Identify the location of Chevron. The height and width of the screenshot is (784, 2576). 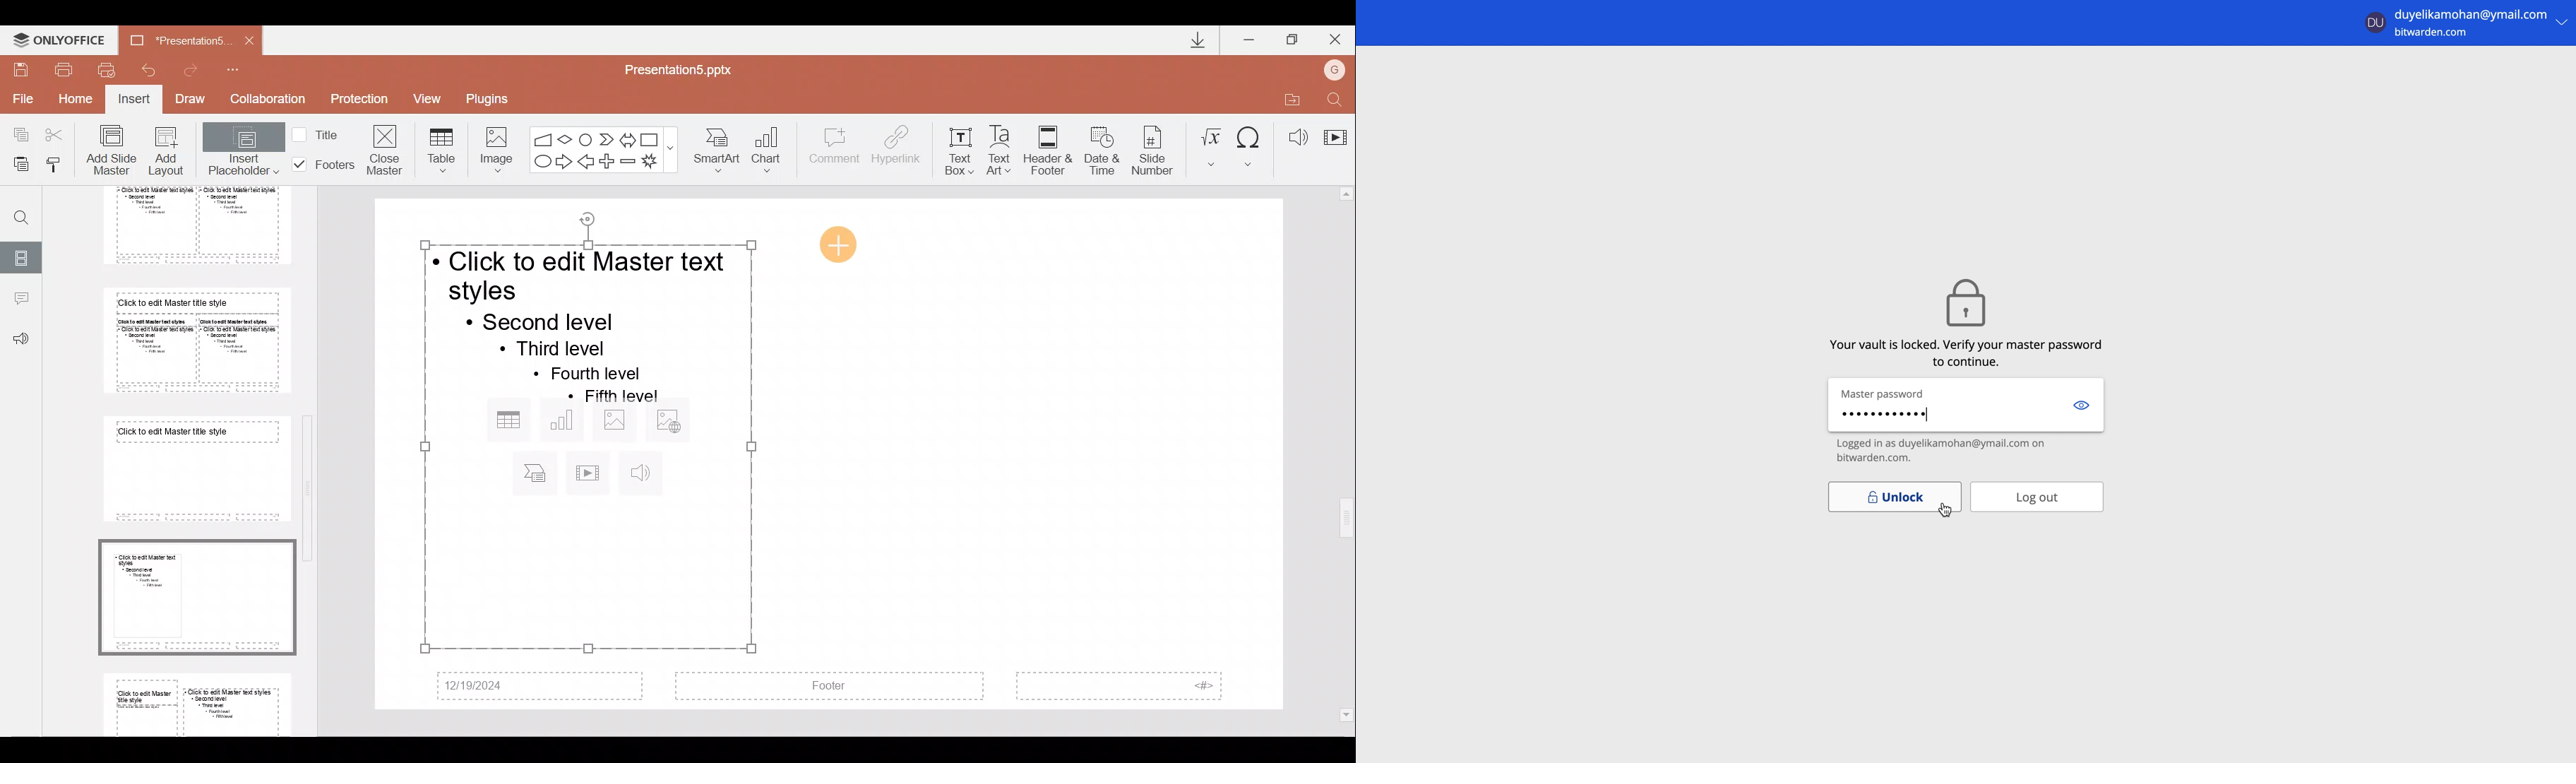
(604, 138).